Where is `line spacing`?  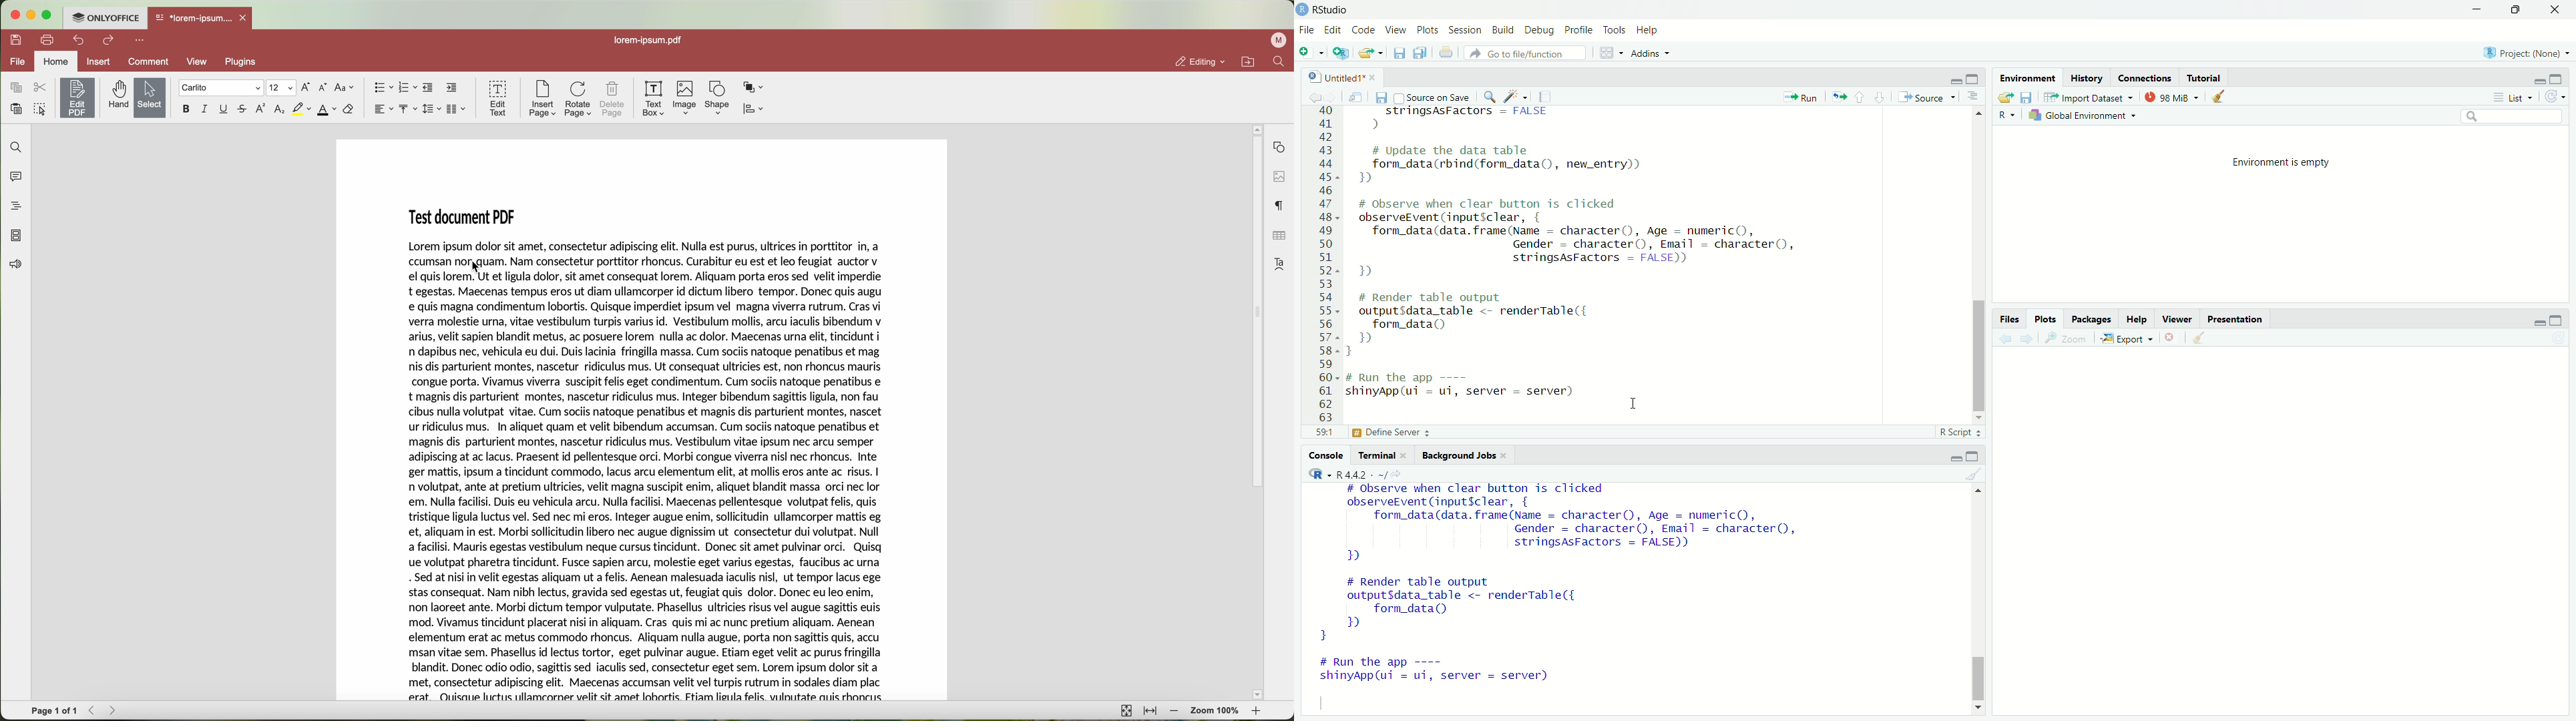 line spacing is located at coordinates (431, 109).